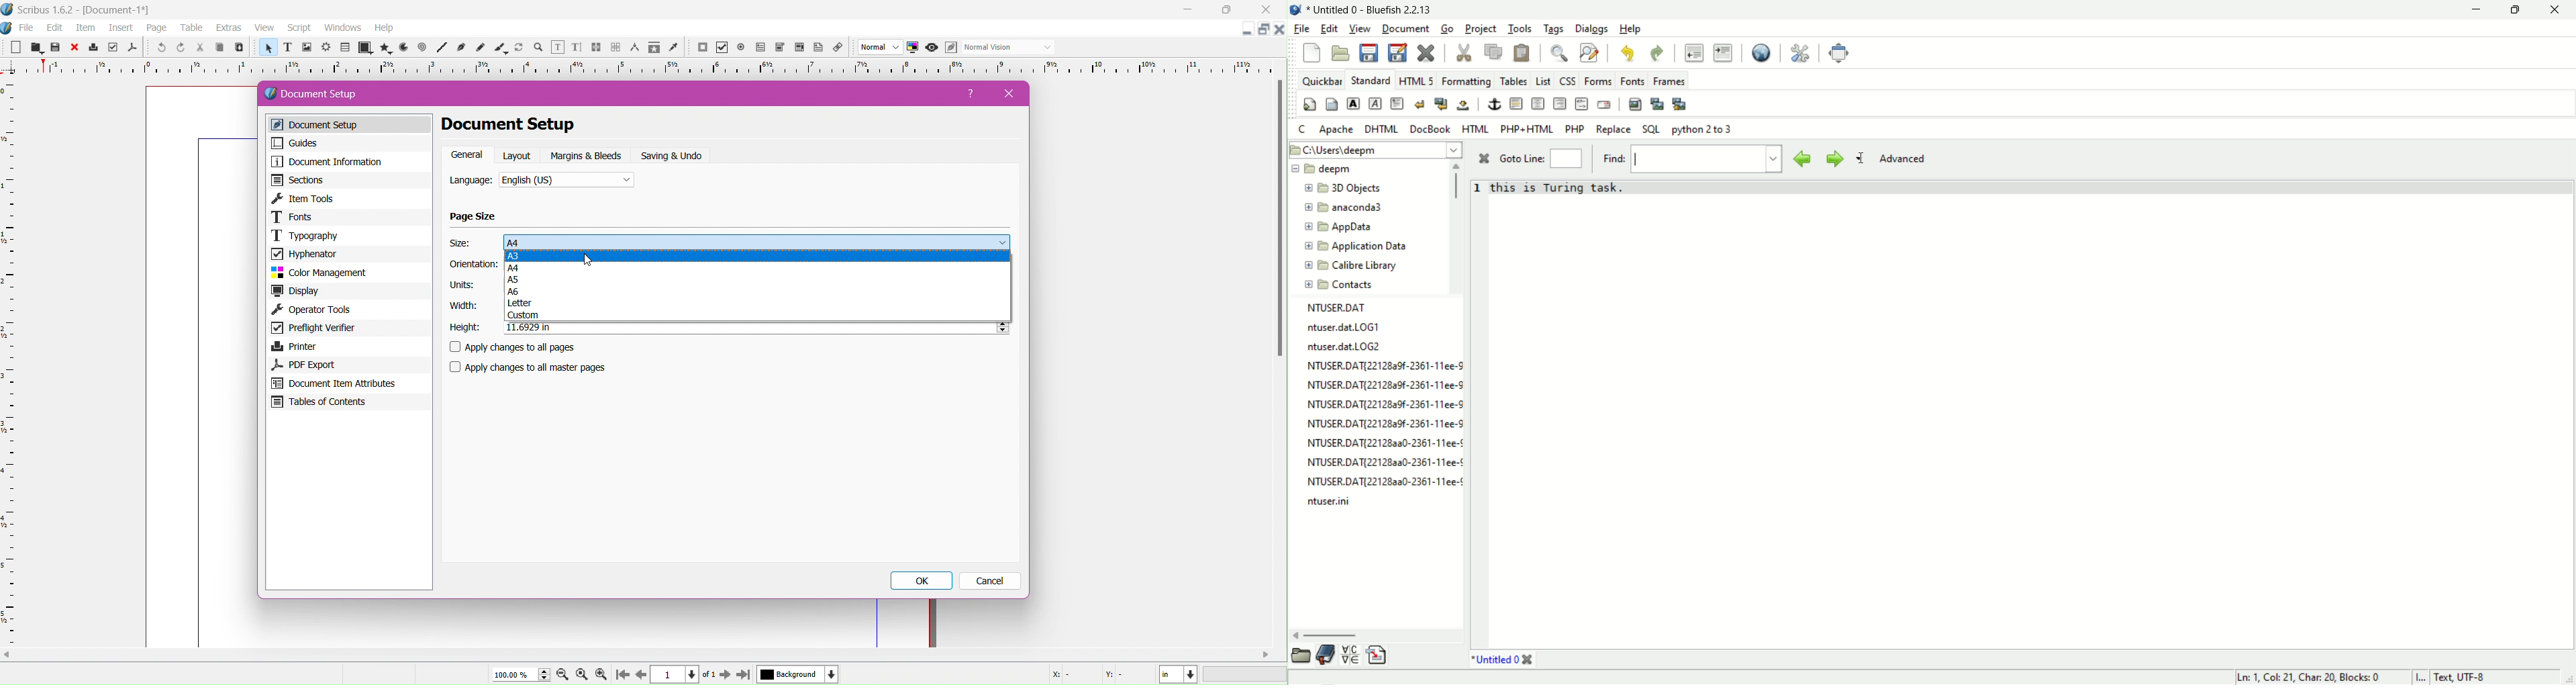  What do you see at coordinates (238, 48) in the screenshot?
I see `paste` at bounding box center [238, 48].